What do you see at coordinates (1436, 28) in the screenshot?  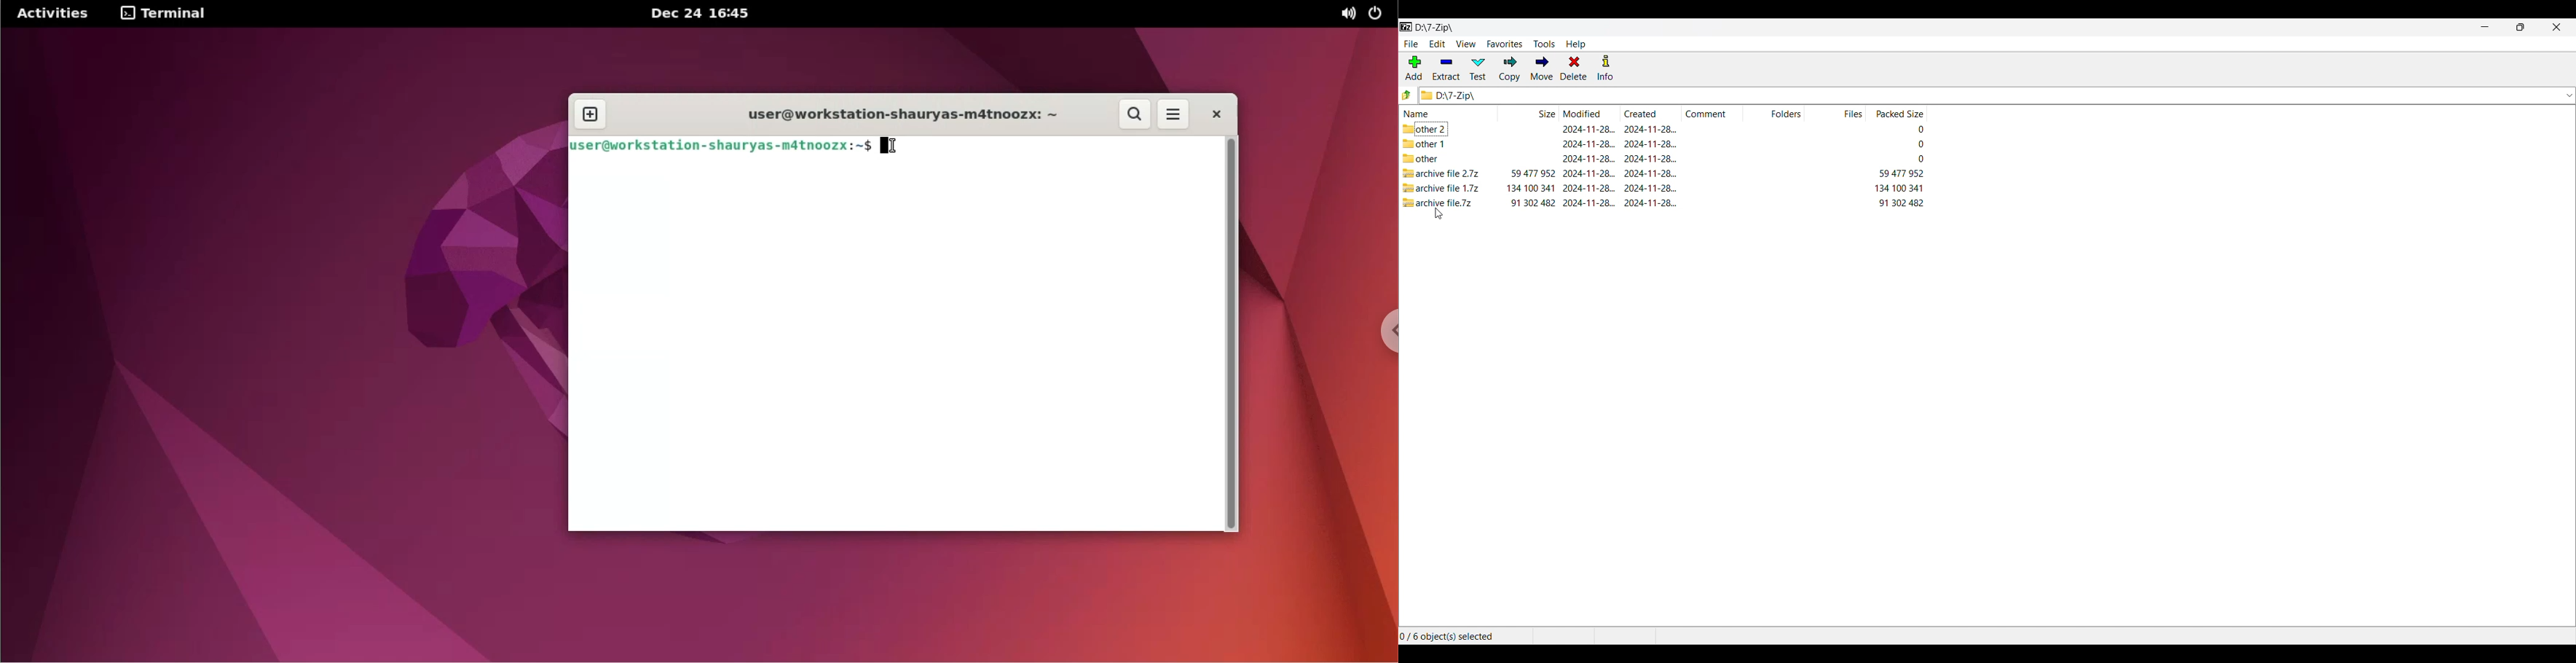 I see `Locatio of current folder changed` at bounding box center [1436, 28].